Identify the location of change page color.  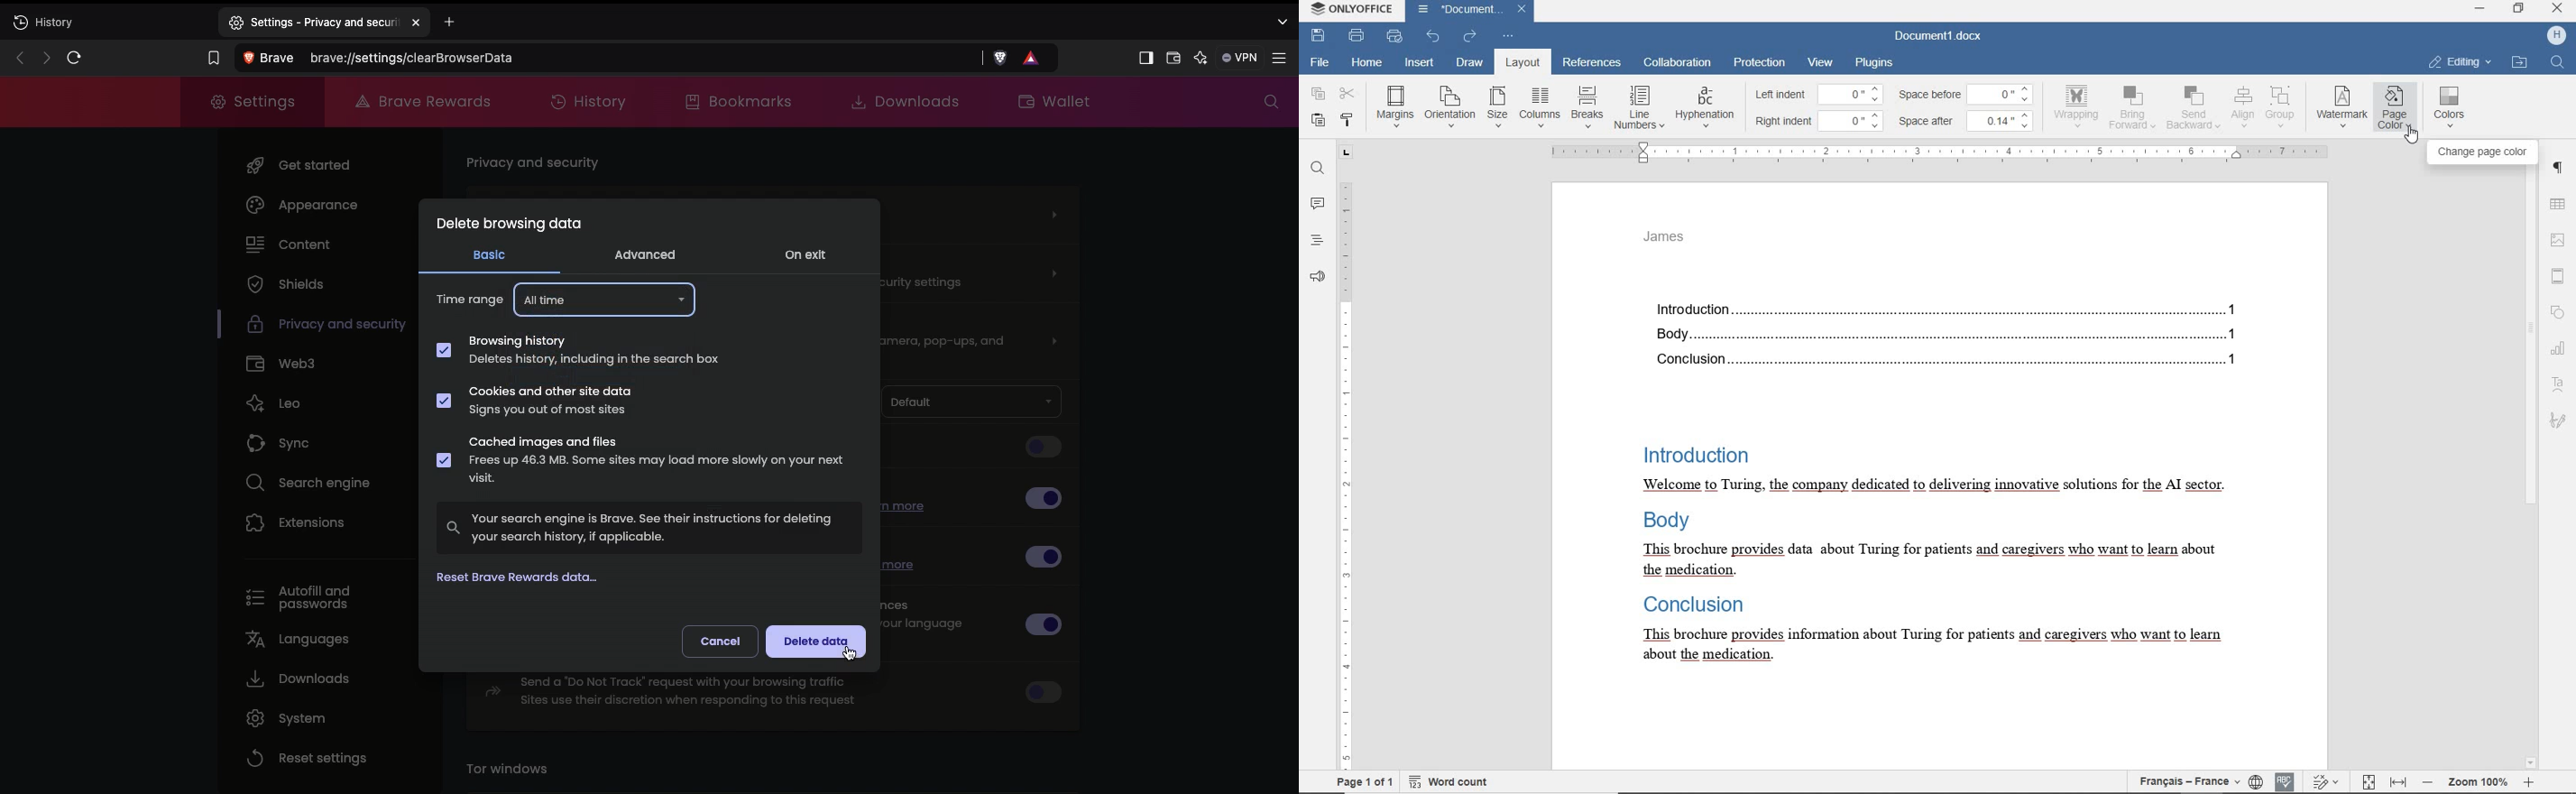
(2470, 156).